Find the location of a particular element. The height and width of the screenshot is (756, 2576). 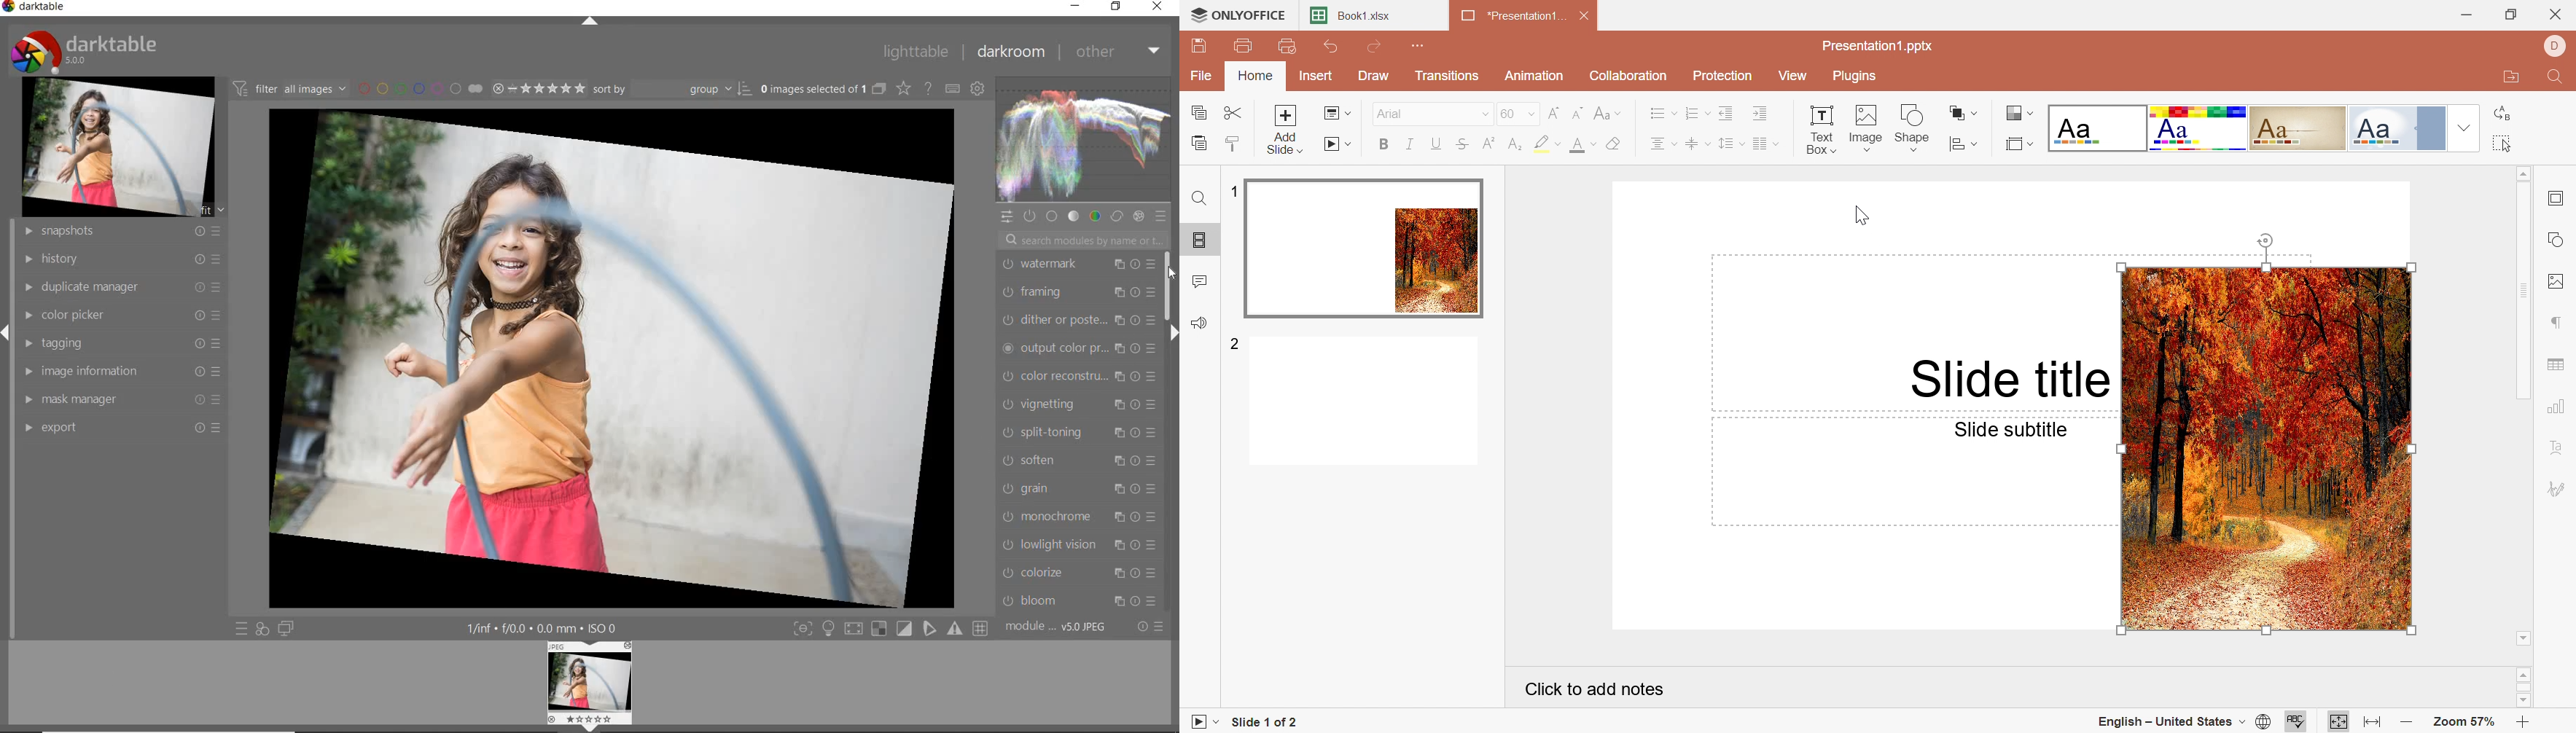

Chart settings is located at coordinates (2555, 406).